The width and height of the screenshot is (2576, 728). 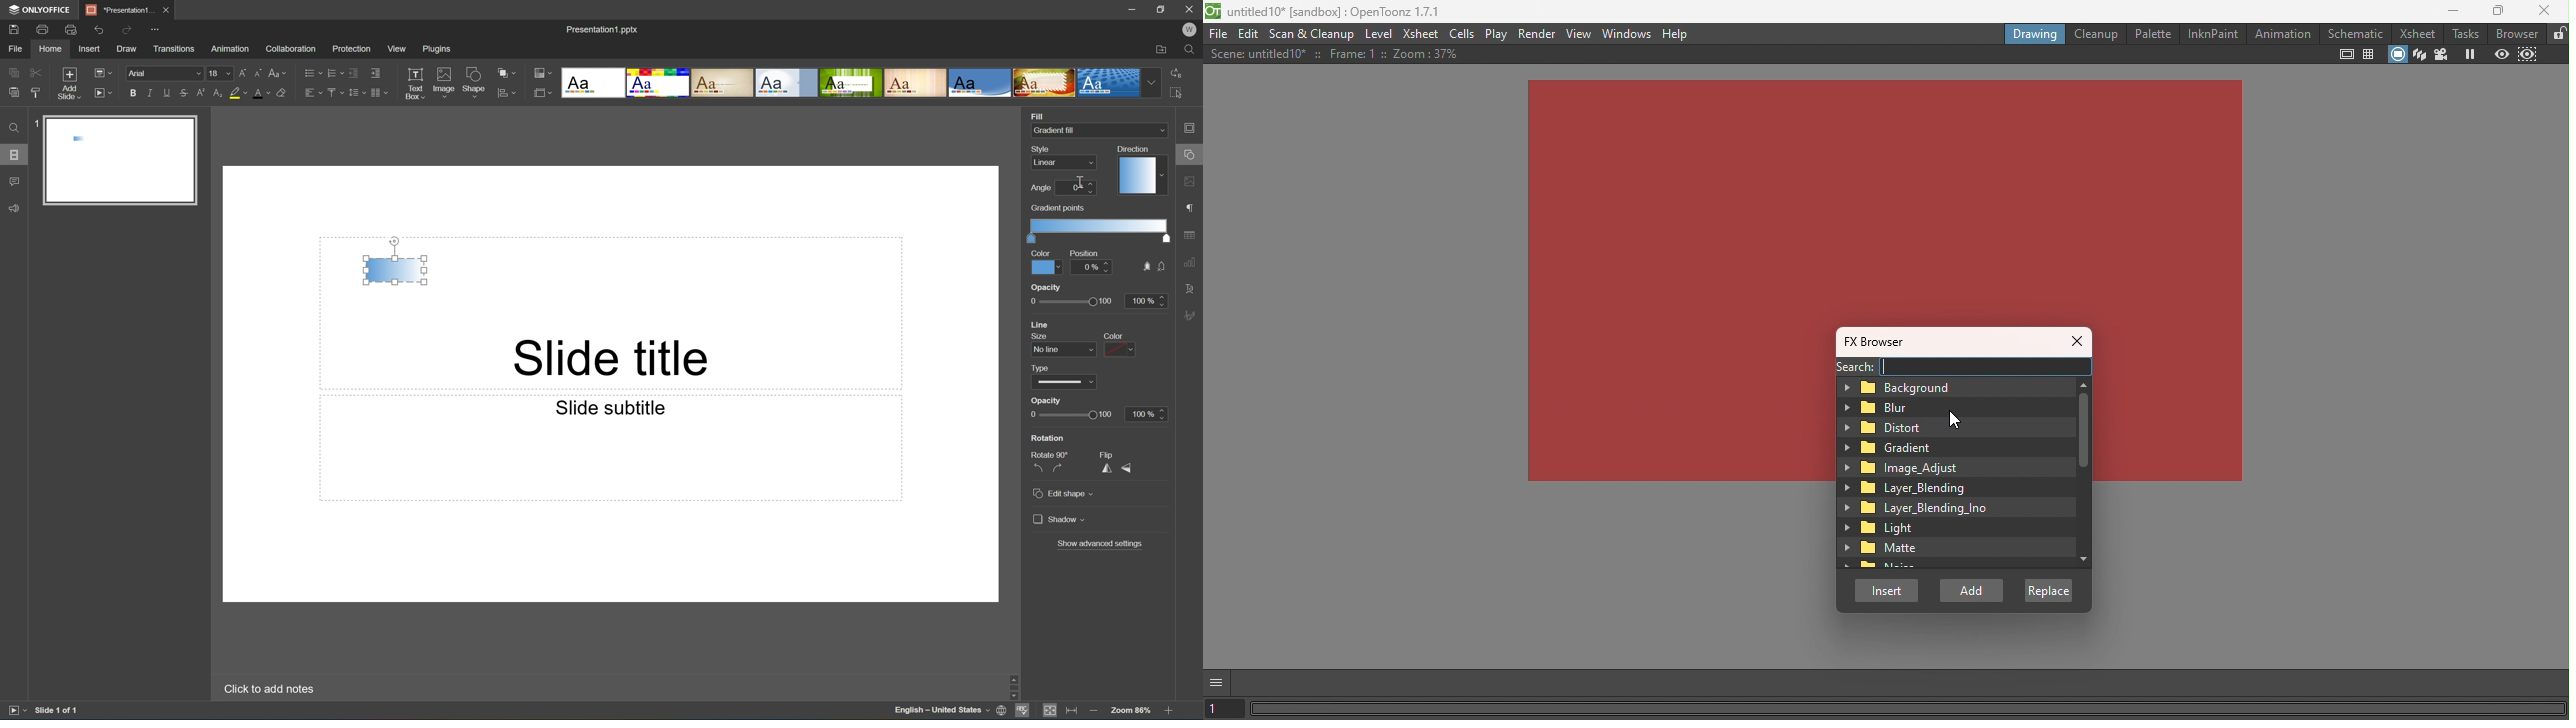 I want to click on Print file, so click(x=43, y=30).